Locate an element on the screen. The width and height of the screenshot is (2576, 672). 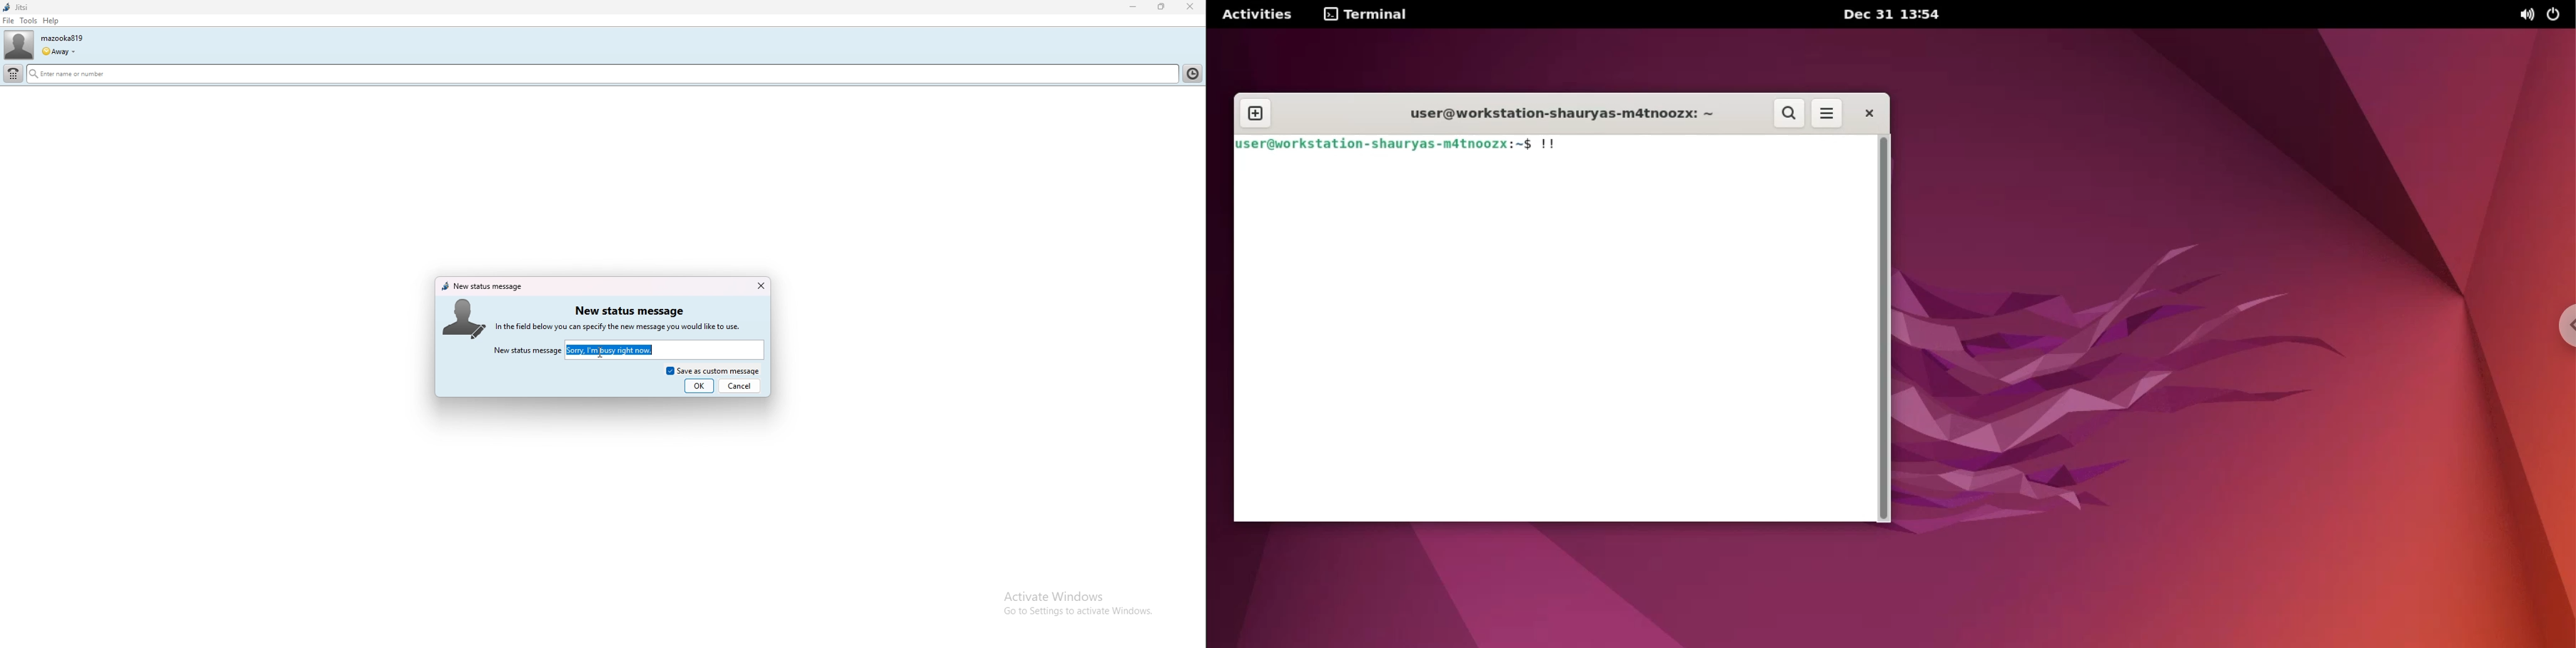
dialpad is located at coordinates (14, 74).